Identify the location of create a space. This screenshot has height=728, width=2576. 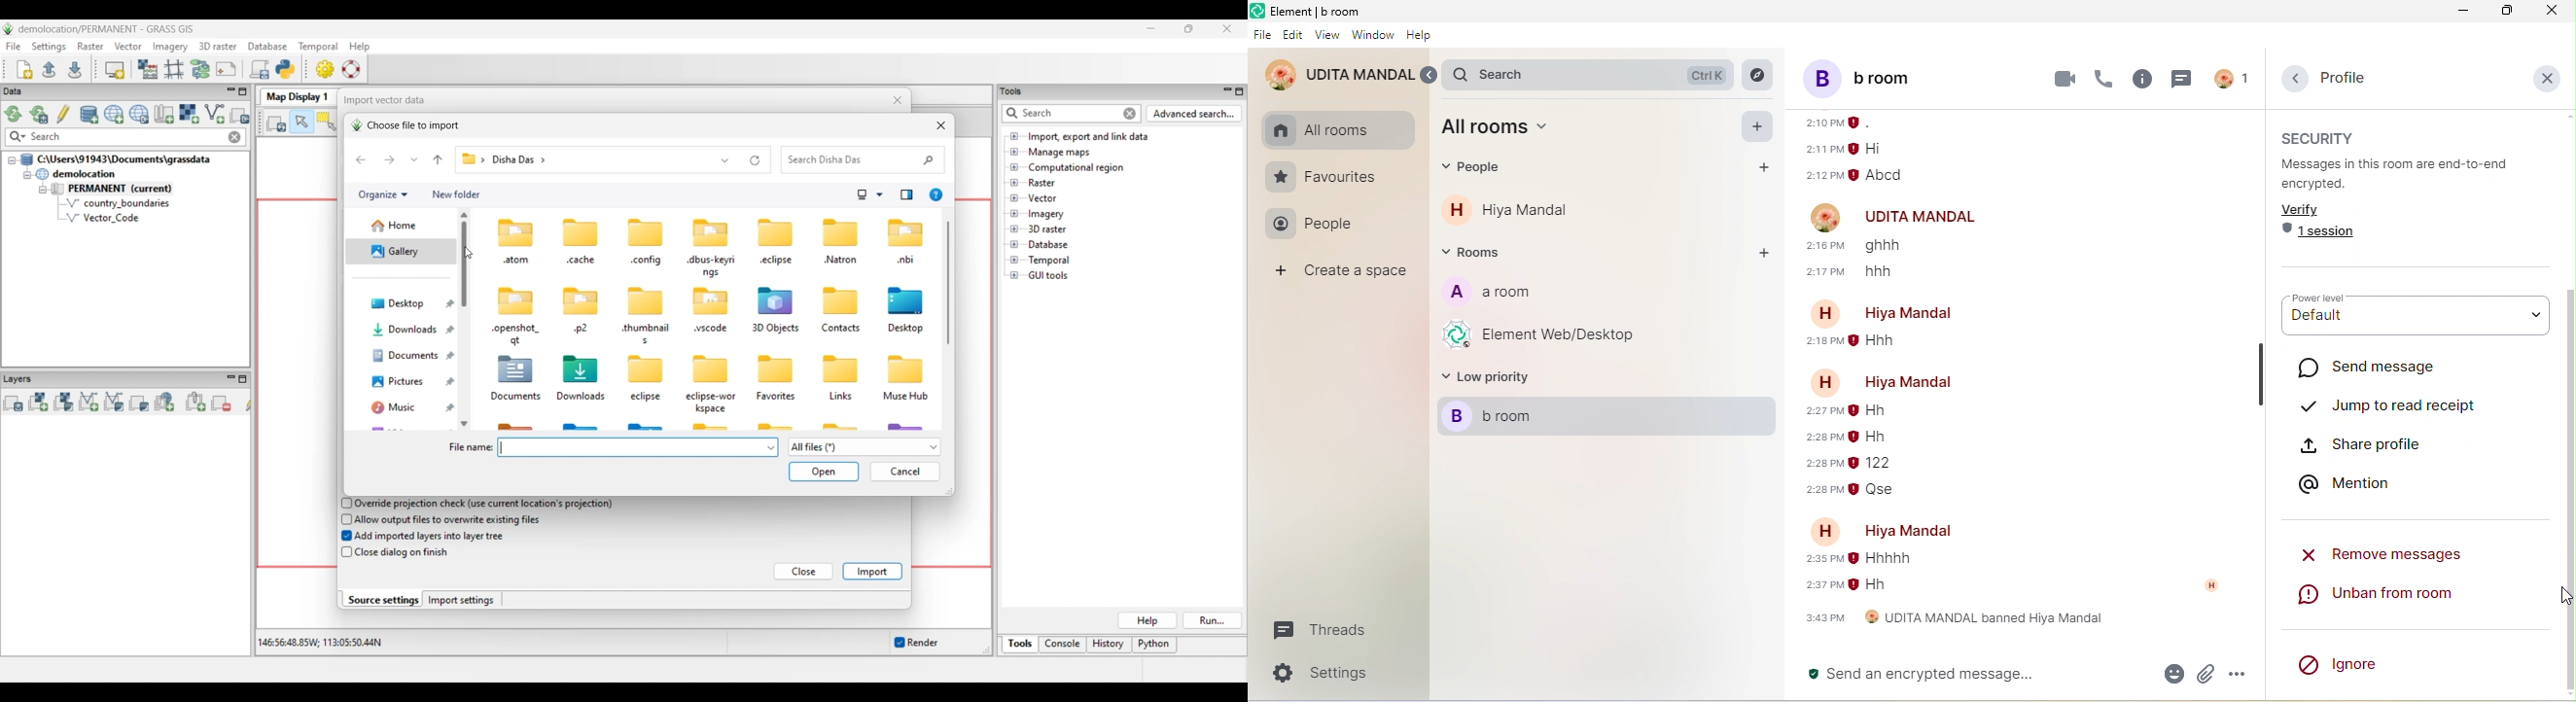
(1345, 273).